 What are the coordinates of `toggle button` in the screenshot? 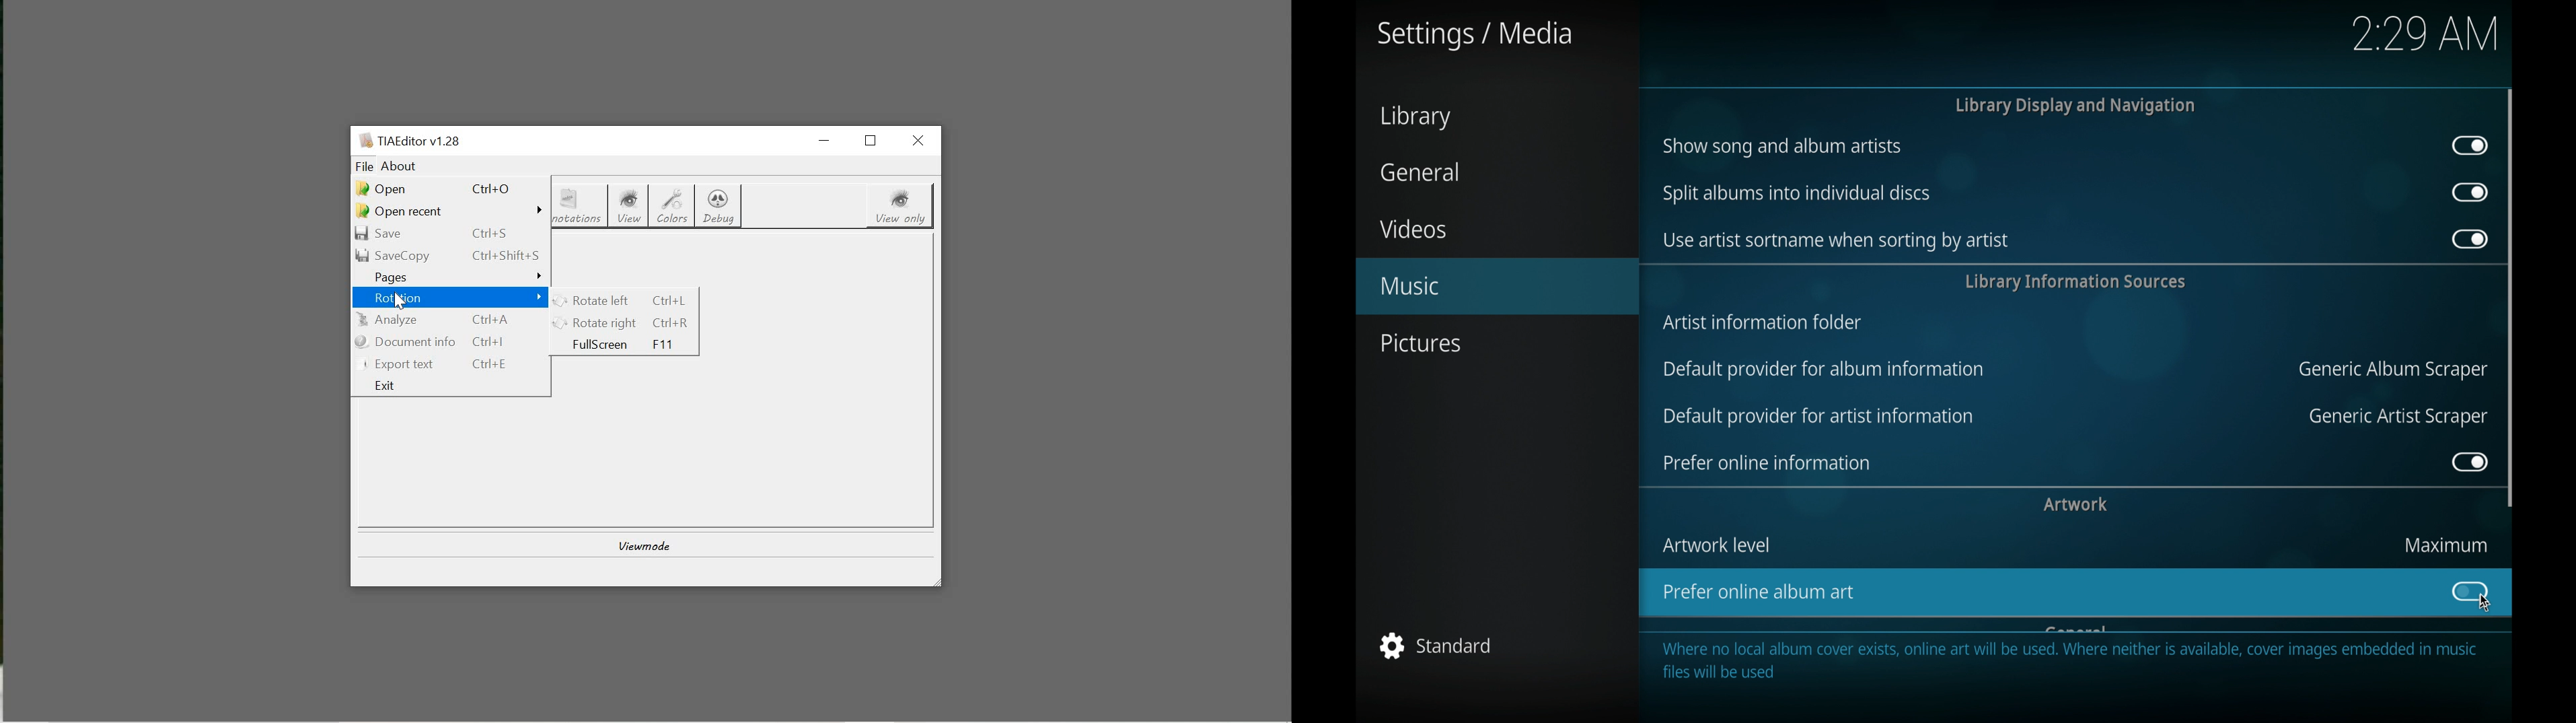 It's located at (2471, 193).